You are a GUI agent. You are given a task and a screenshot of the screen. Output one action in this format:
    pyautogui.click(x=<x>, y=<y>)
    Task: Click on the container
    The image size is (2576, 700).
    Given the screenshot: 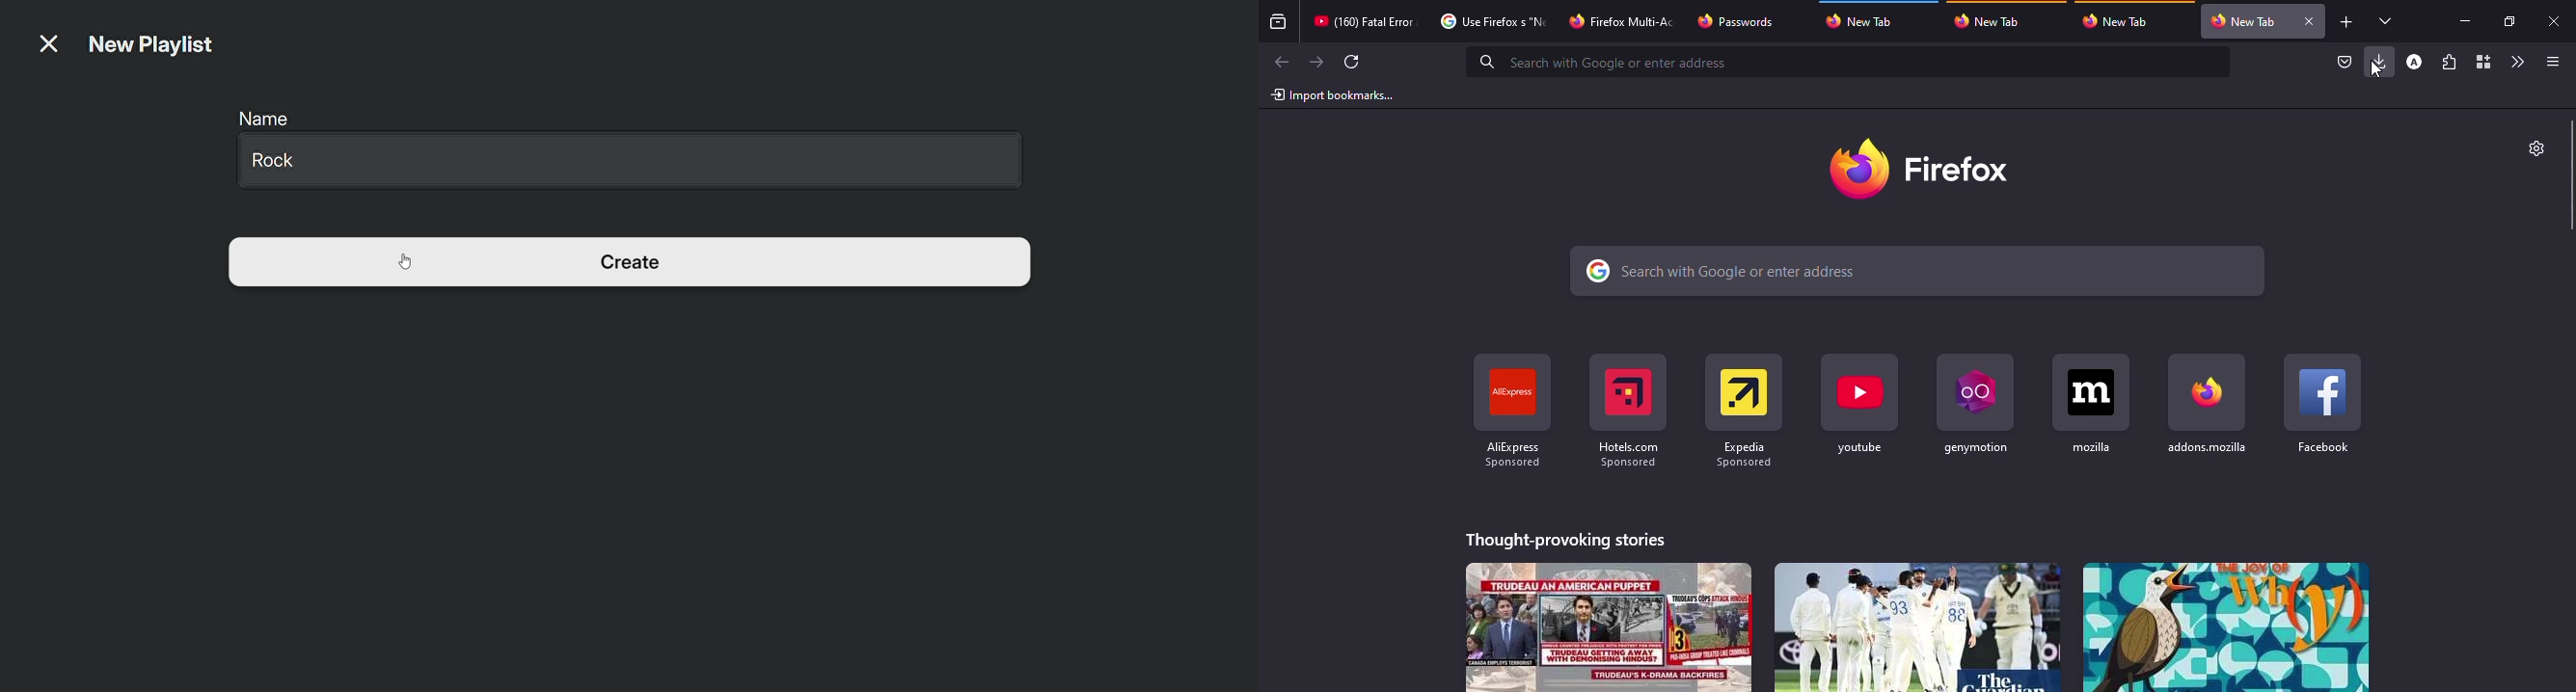 What is the action you would take?
    pyautogui.click(x=2481, y=63)
    